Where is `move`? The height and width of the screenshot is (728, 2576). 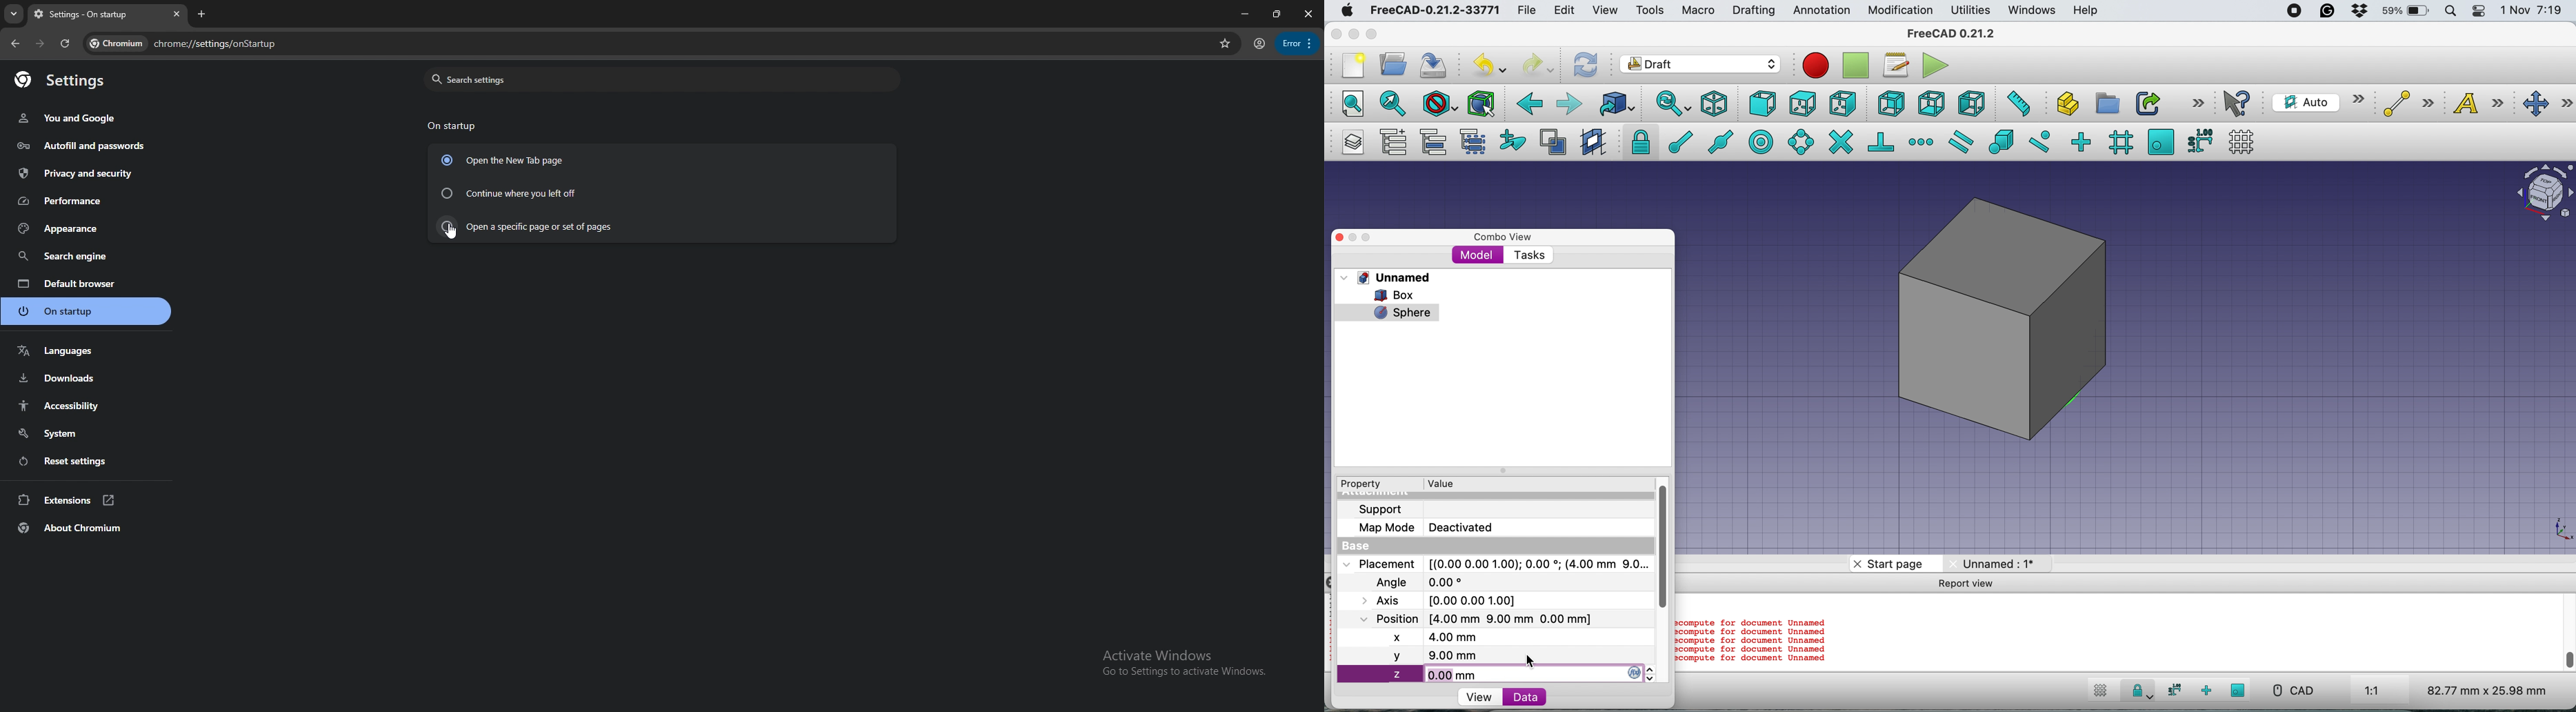 move is located at coordinates (2548, 104).